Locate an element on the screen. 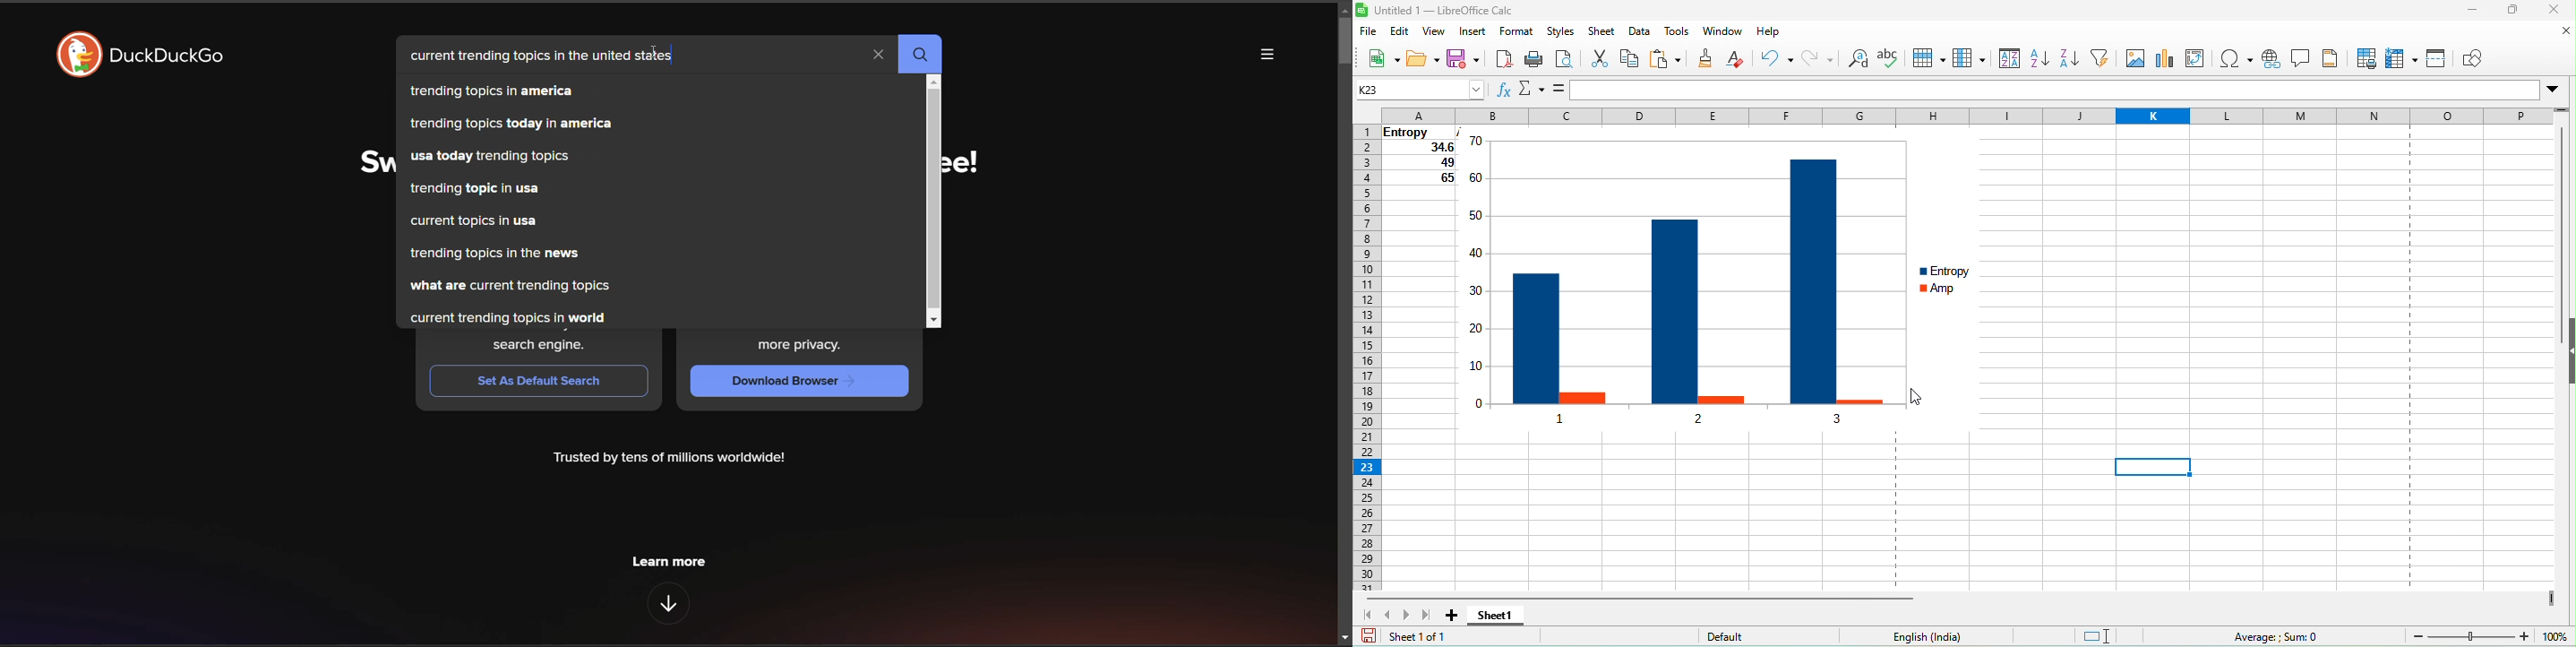 The width and height of the screenshot is (2576, 672). current trending topics in world is located at coordinates (518, 319).